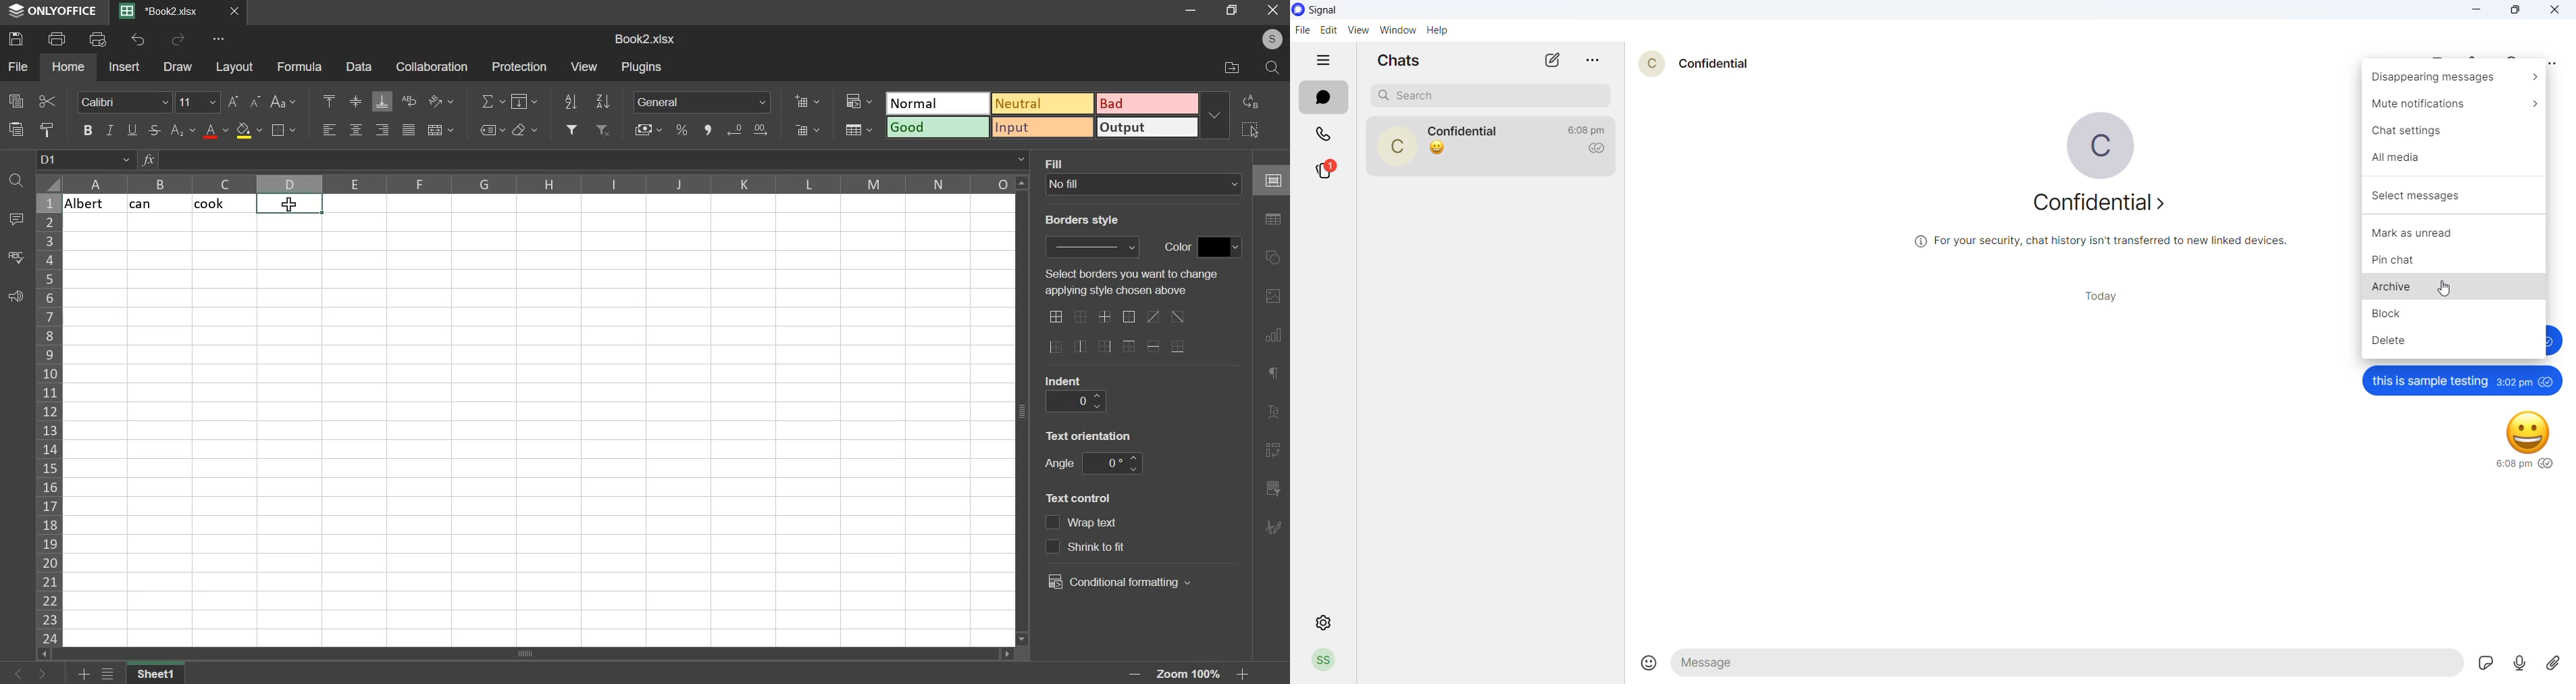 The height and width of the screenshot is (700, 2576). Describe the element at coordinates (1486, 97) in the screenshot. I see `search chats` at that location.